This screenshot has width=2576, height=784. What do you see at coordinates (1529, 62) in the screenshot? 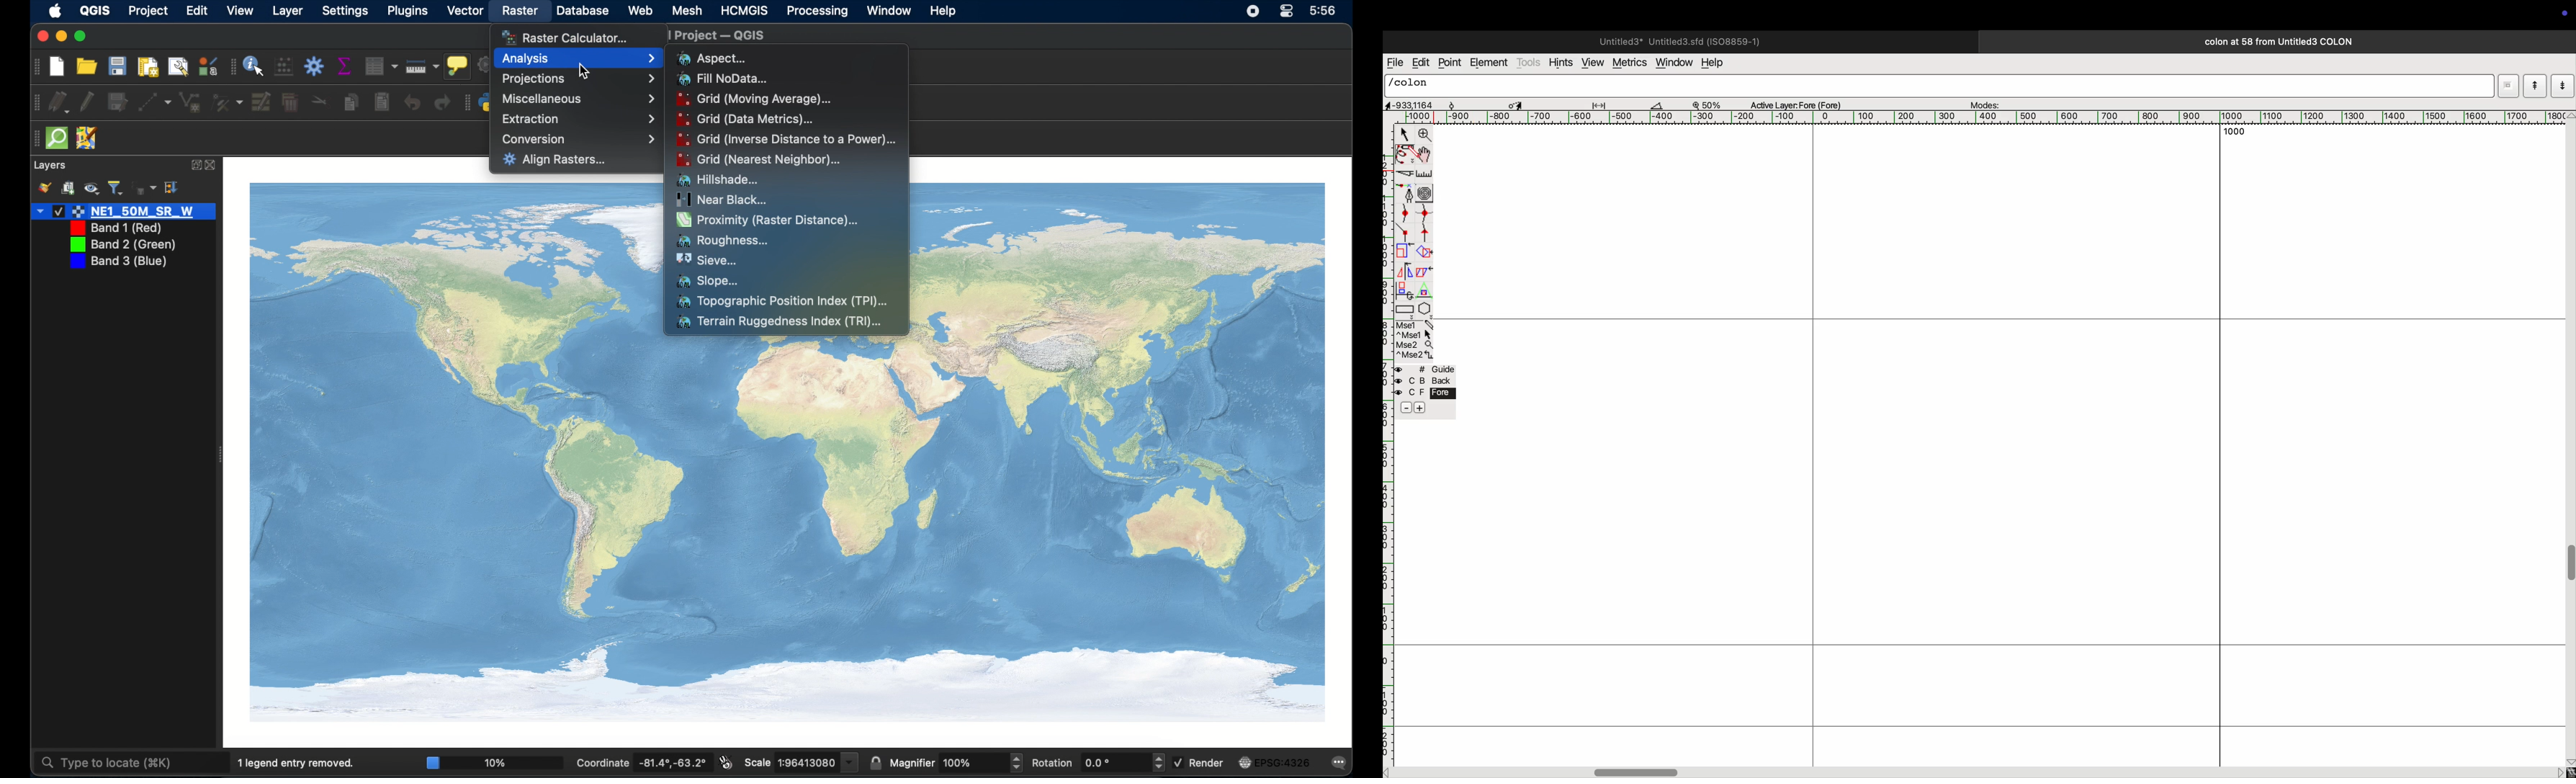
I see `tools` at bounding box center [1529, 62].